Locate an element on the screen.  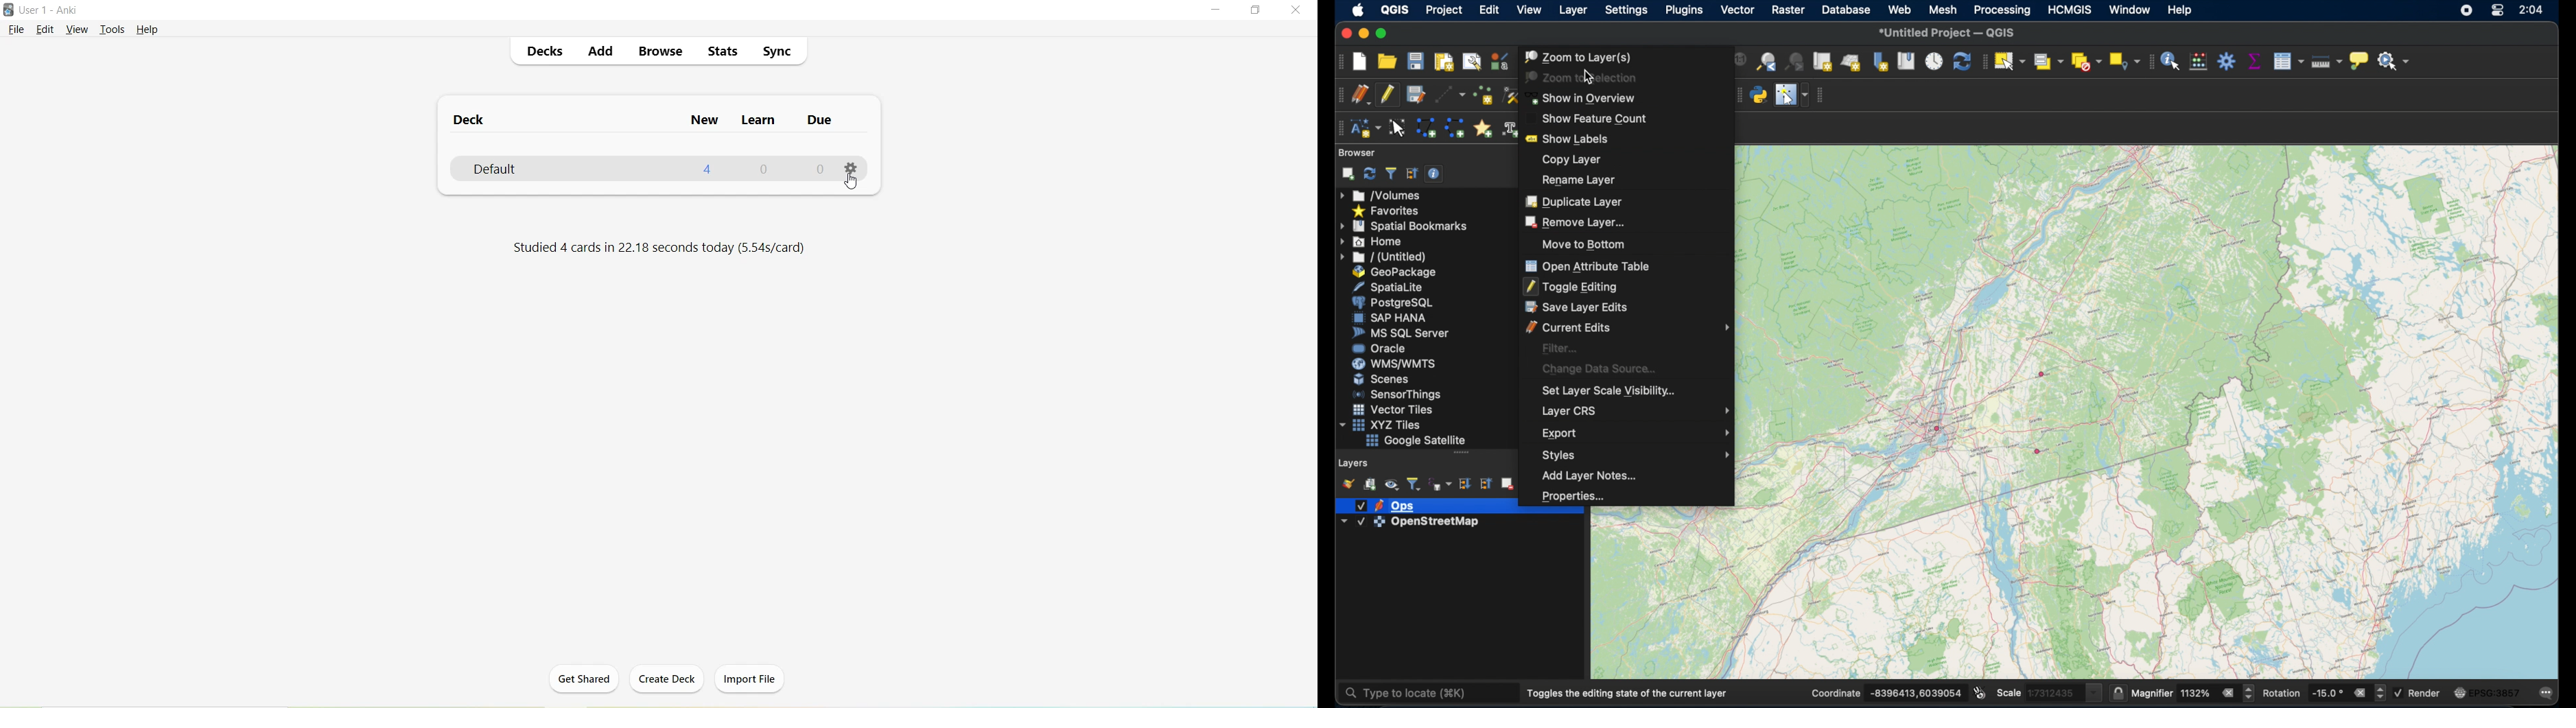
Add is located at coordinates (601, 52).